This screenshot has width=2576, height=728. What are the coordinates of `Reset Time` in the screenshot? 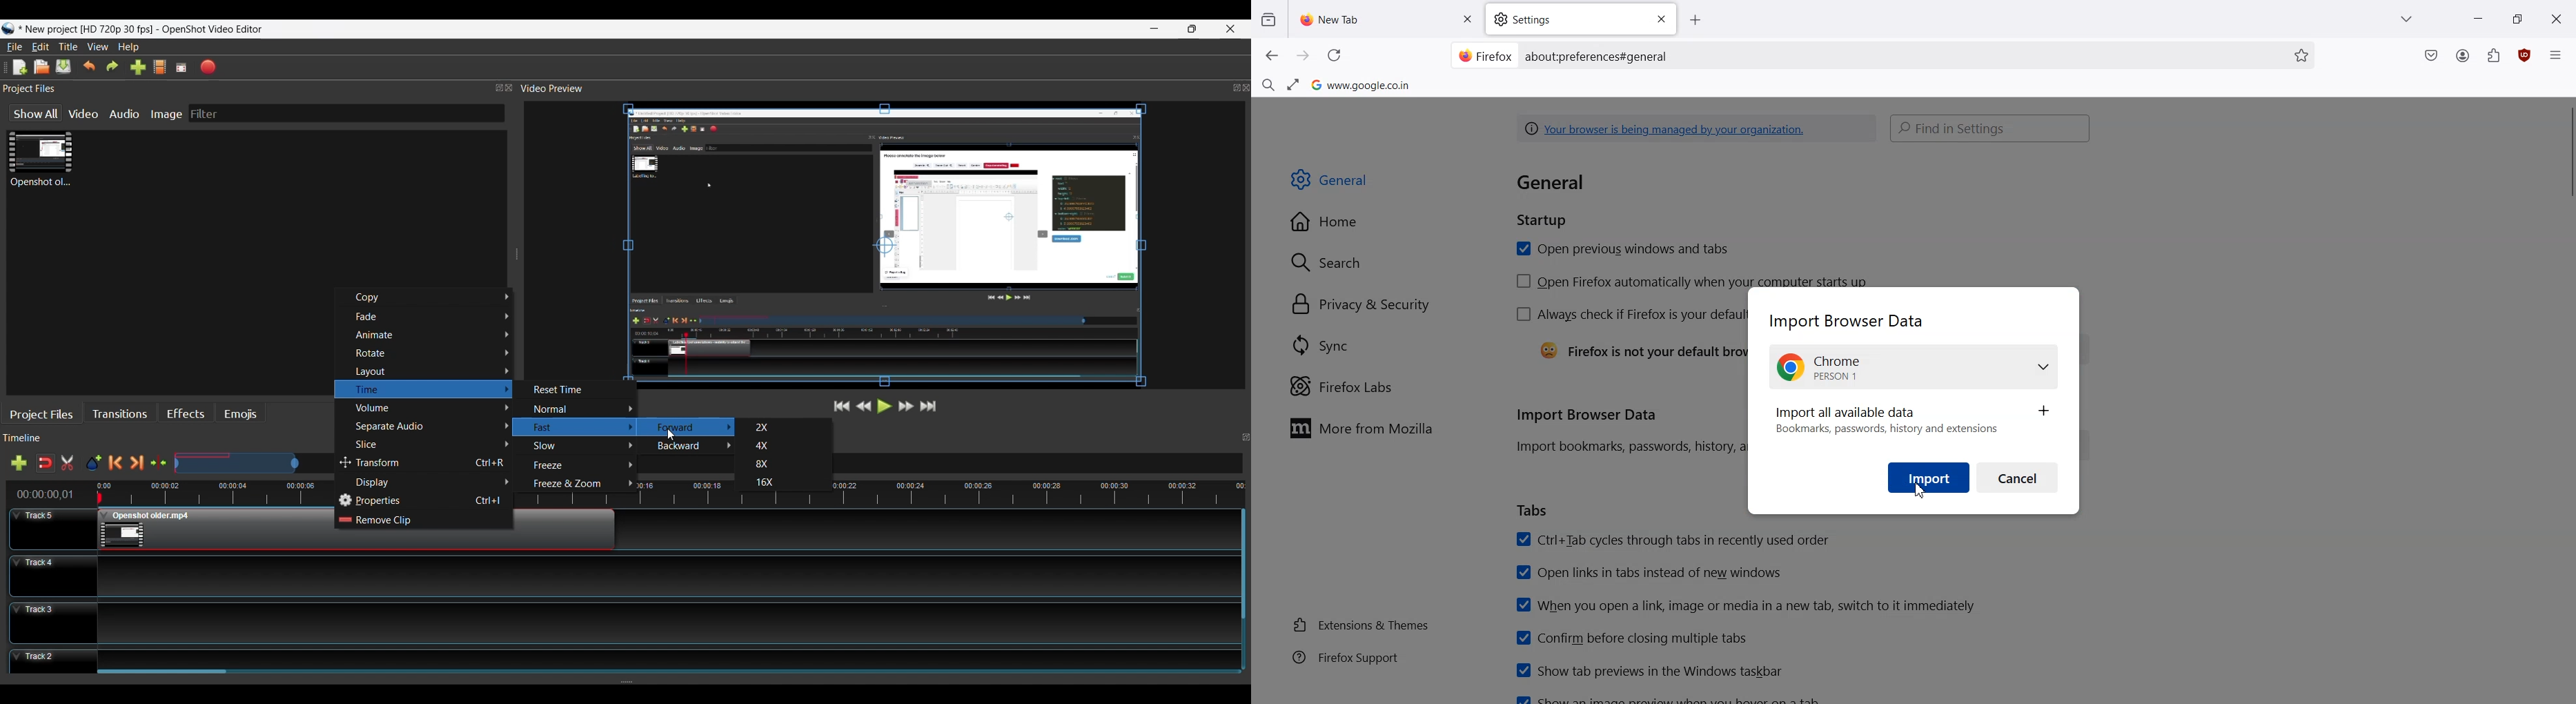 It's located at (565, 390).